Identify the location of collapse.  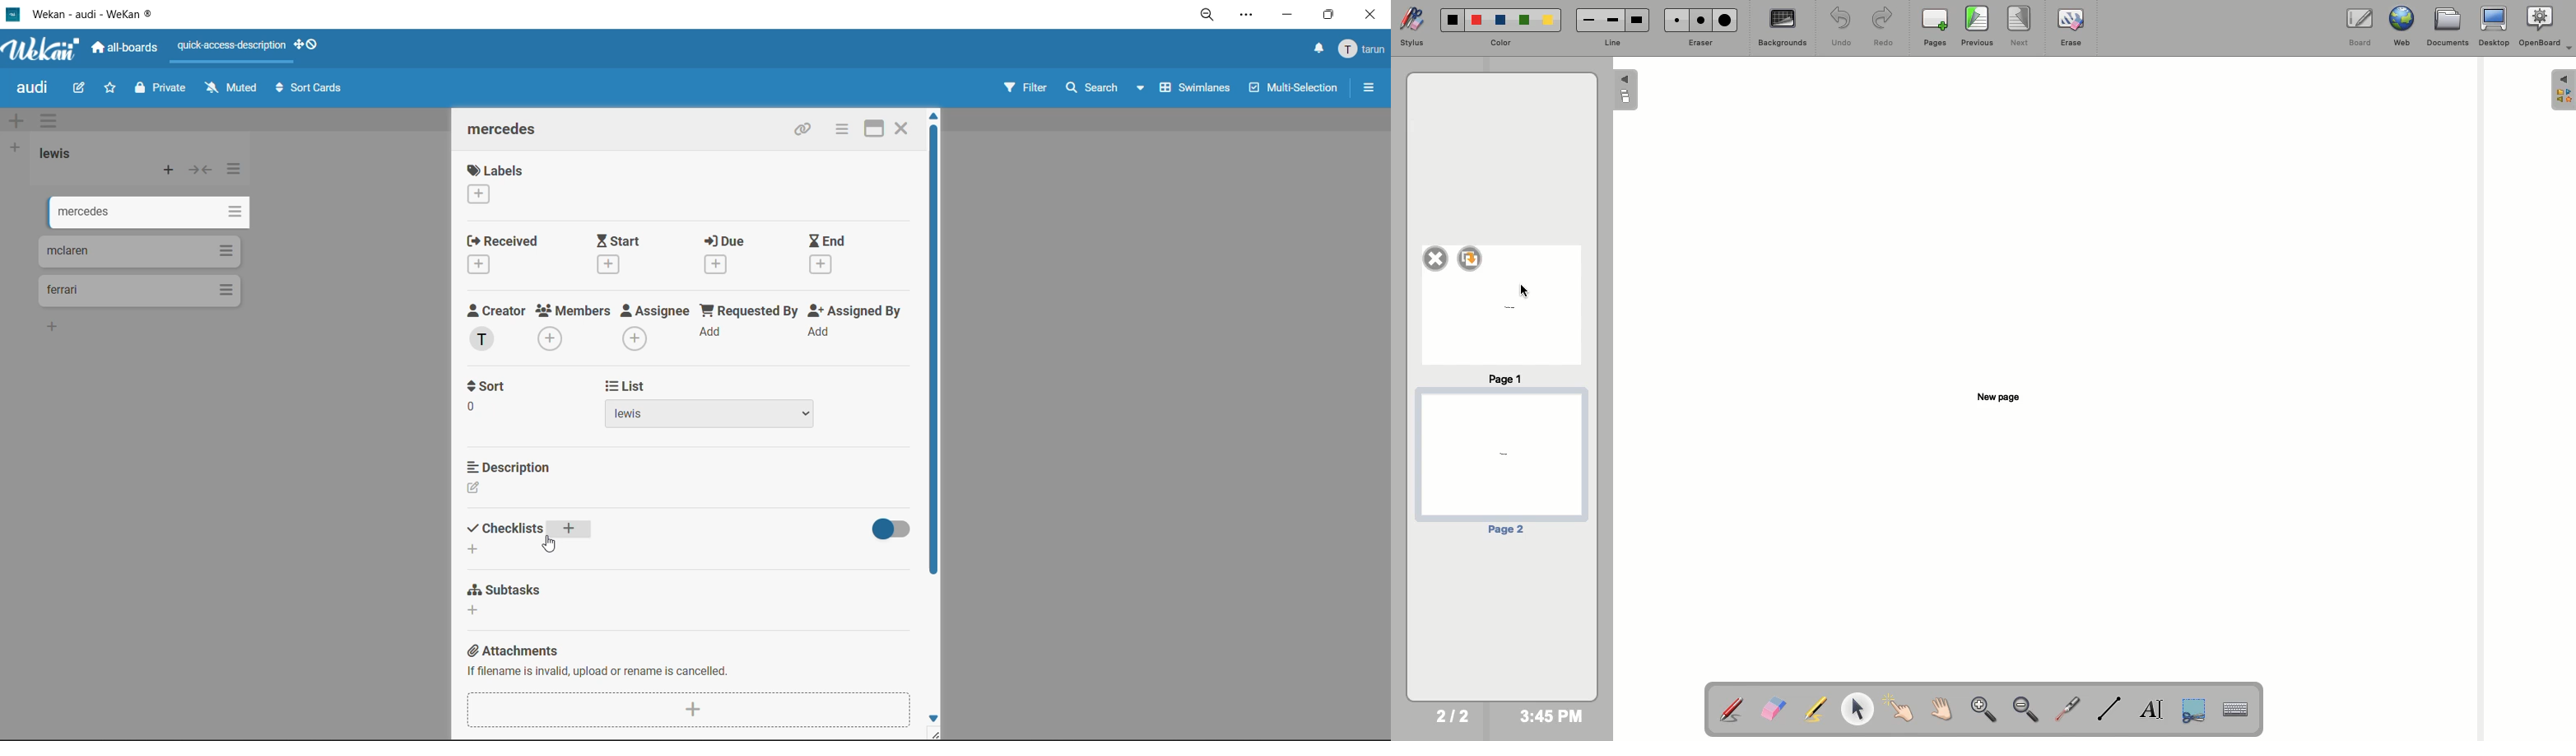
(203, 173).